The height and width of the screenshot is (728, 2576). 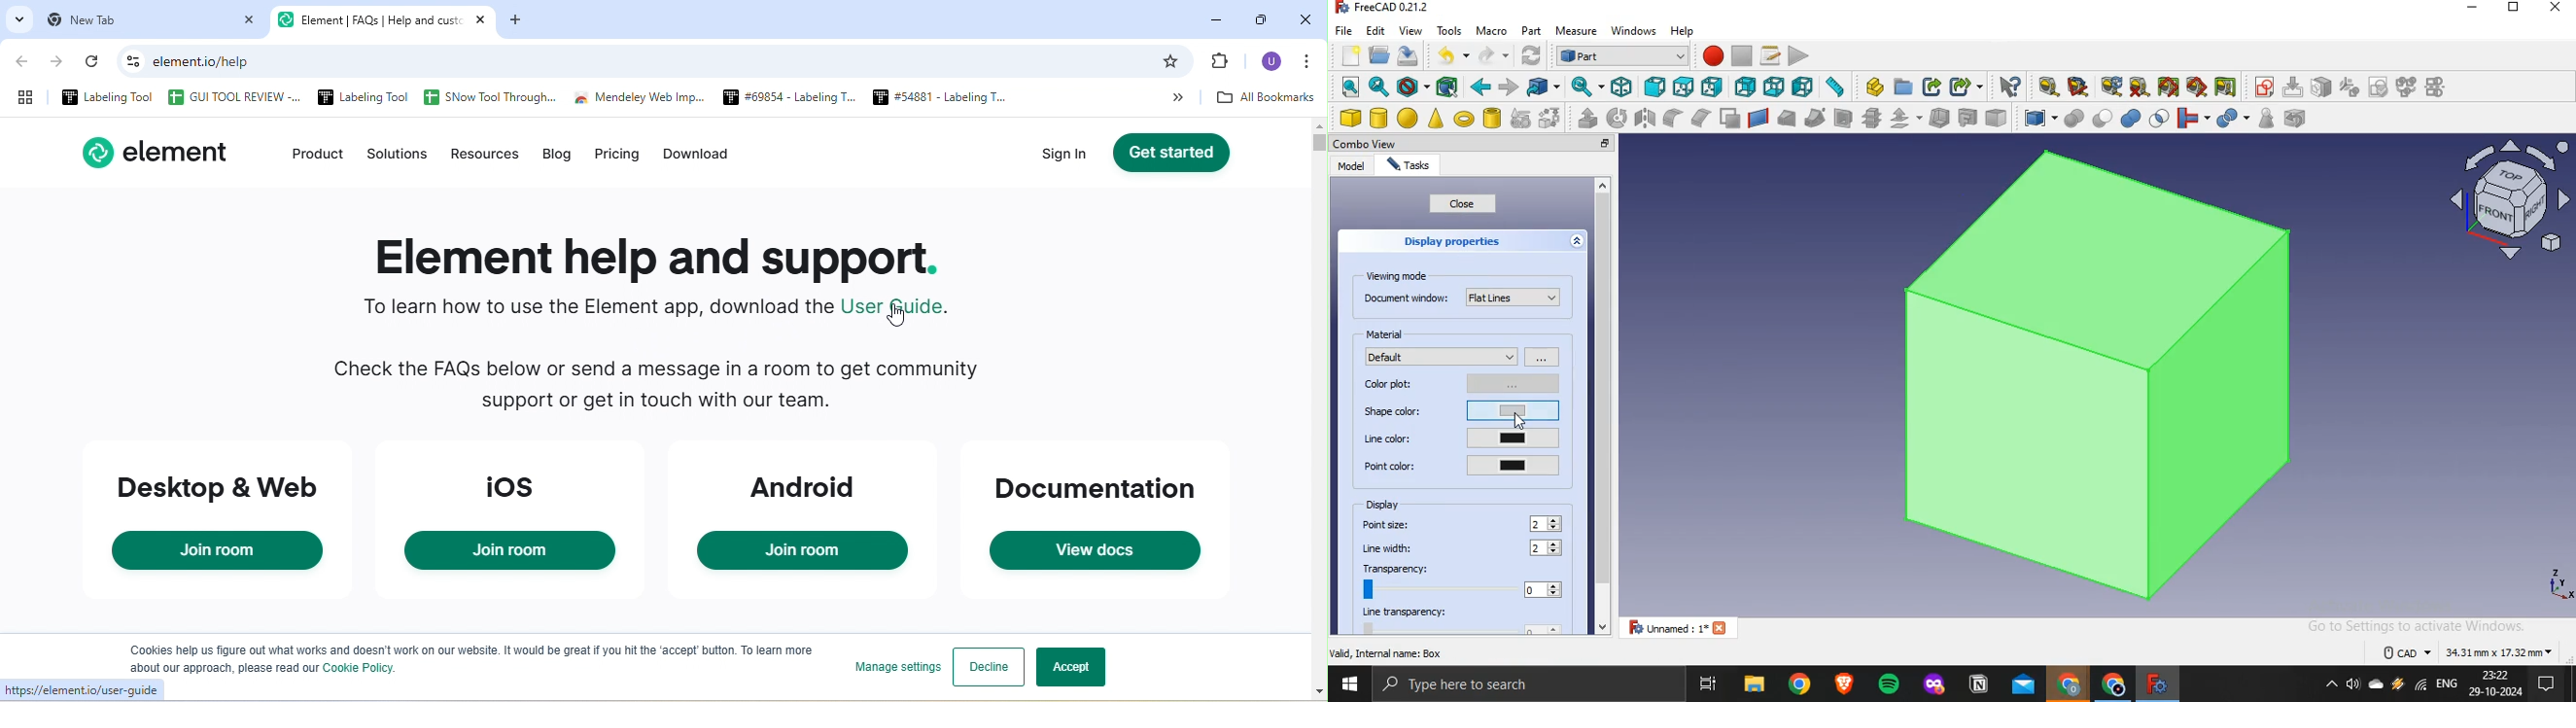 What do you see at coordinates (1168, 97) in the screenshot?
I see `More ` at bounding box center [1168, 97].